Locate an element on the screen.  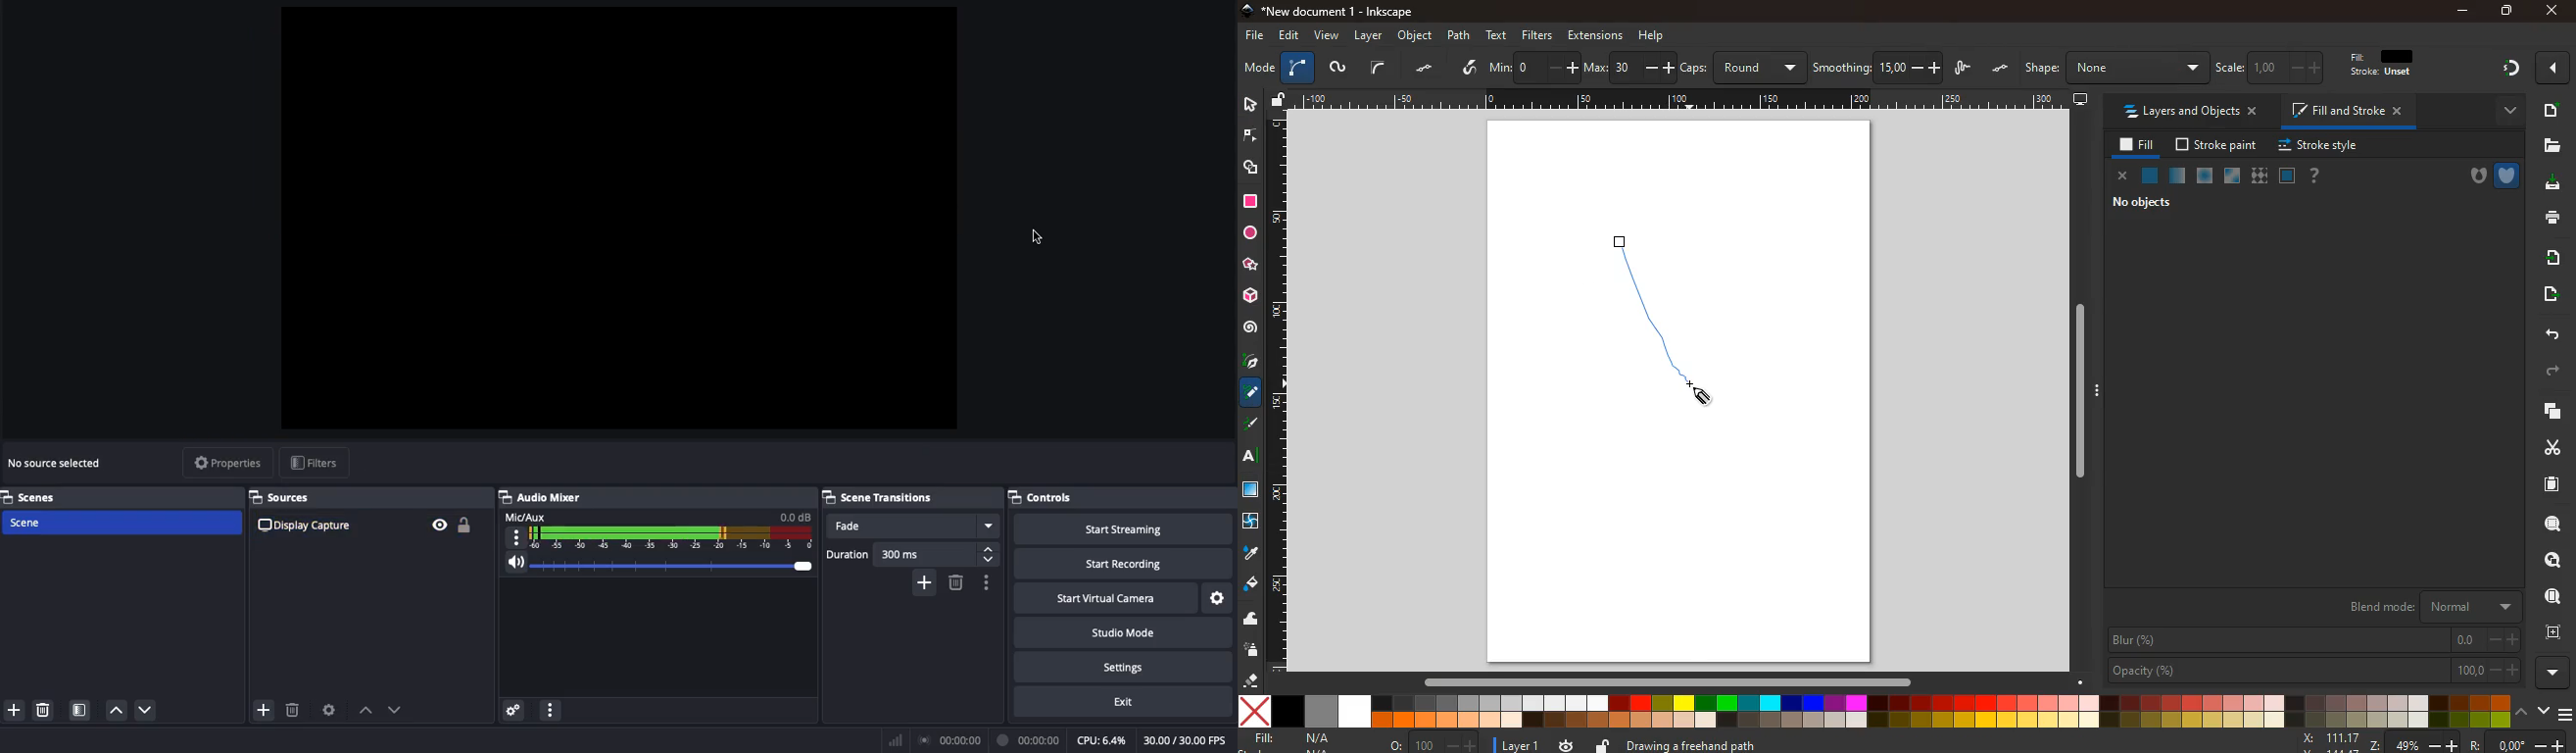
receive is located at coordinates (2552, 256).